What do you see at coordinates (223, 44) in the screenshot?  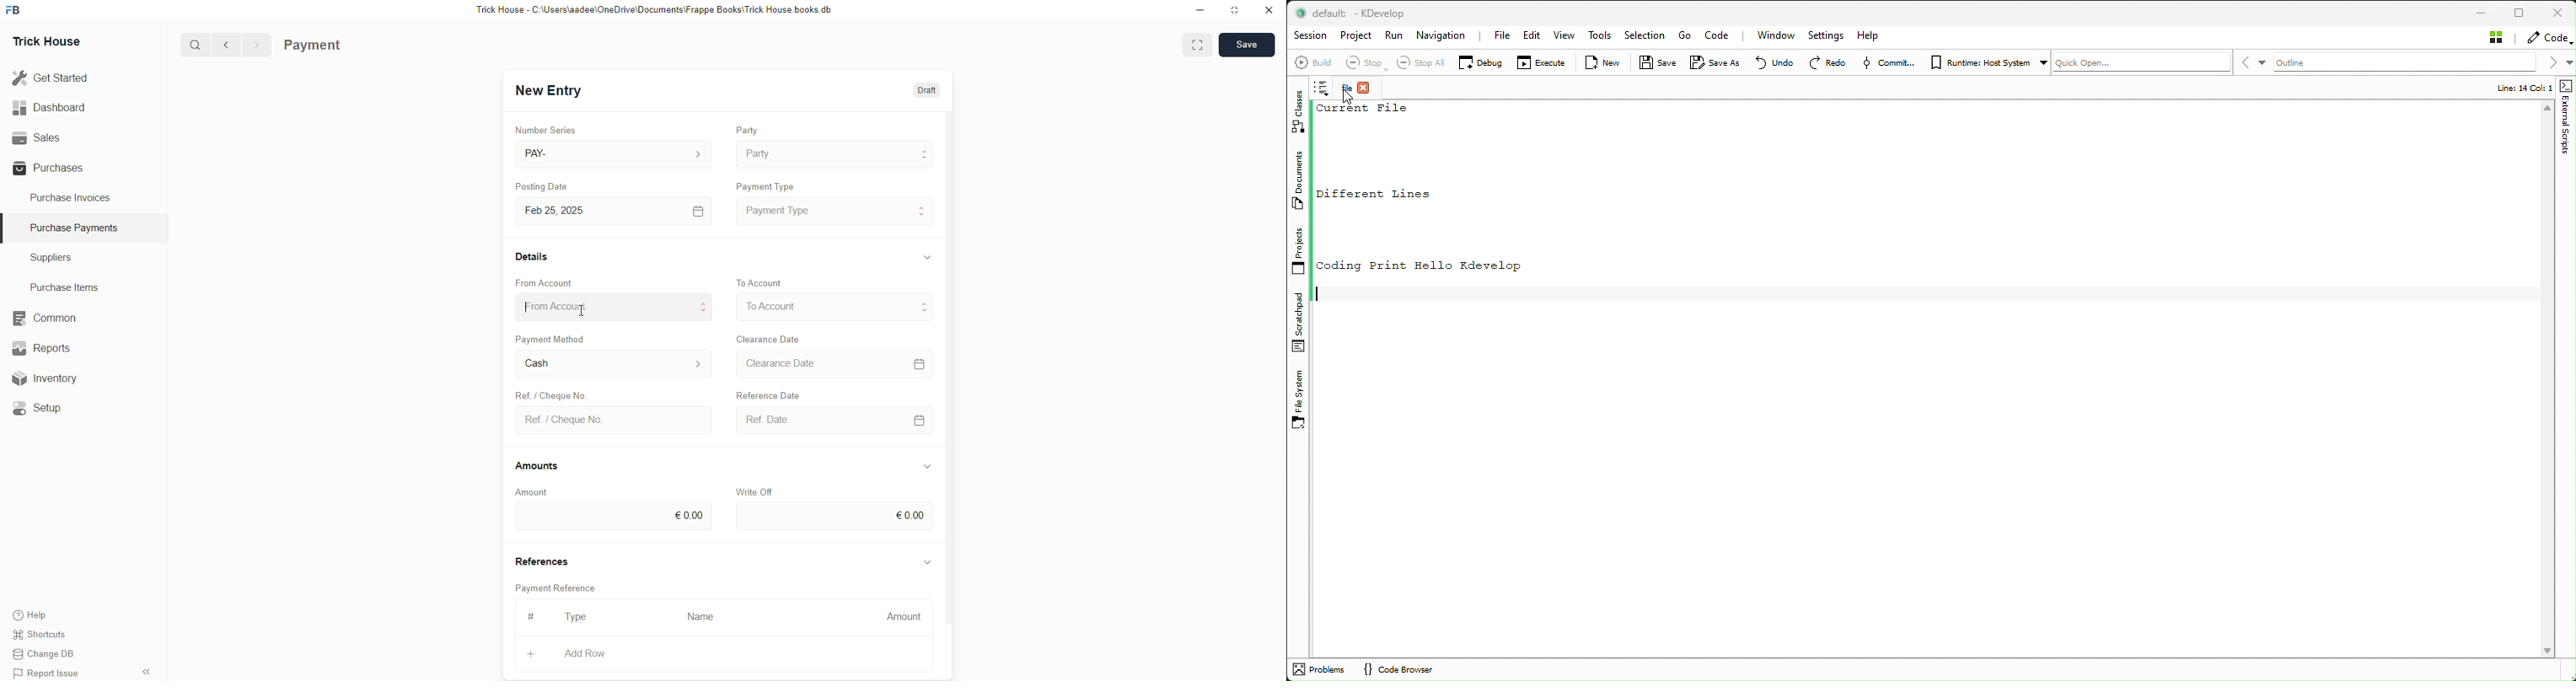 I see `<` at bounding box center [223, 44].